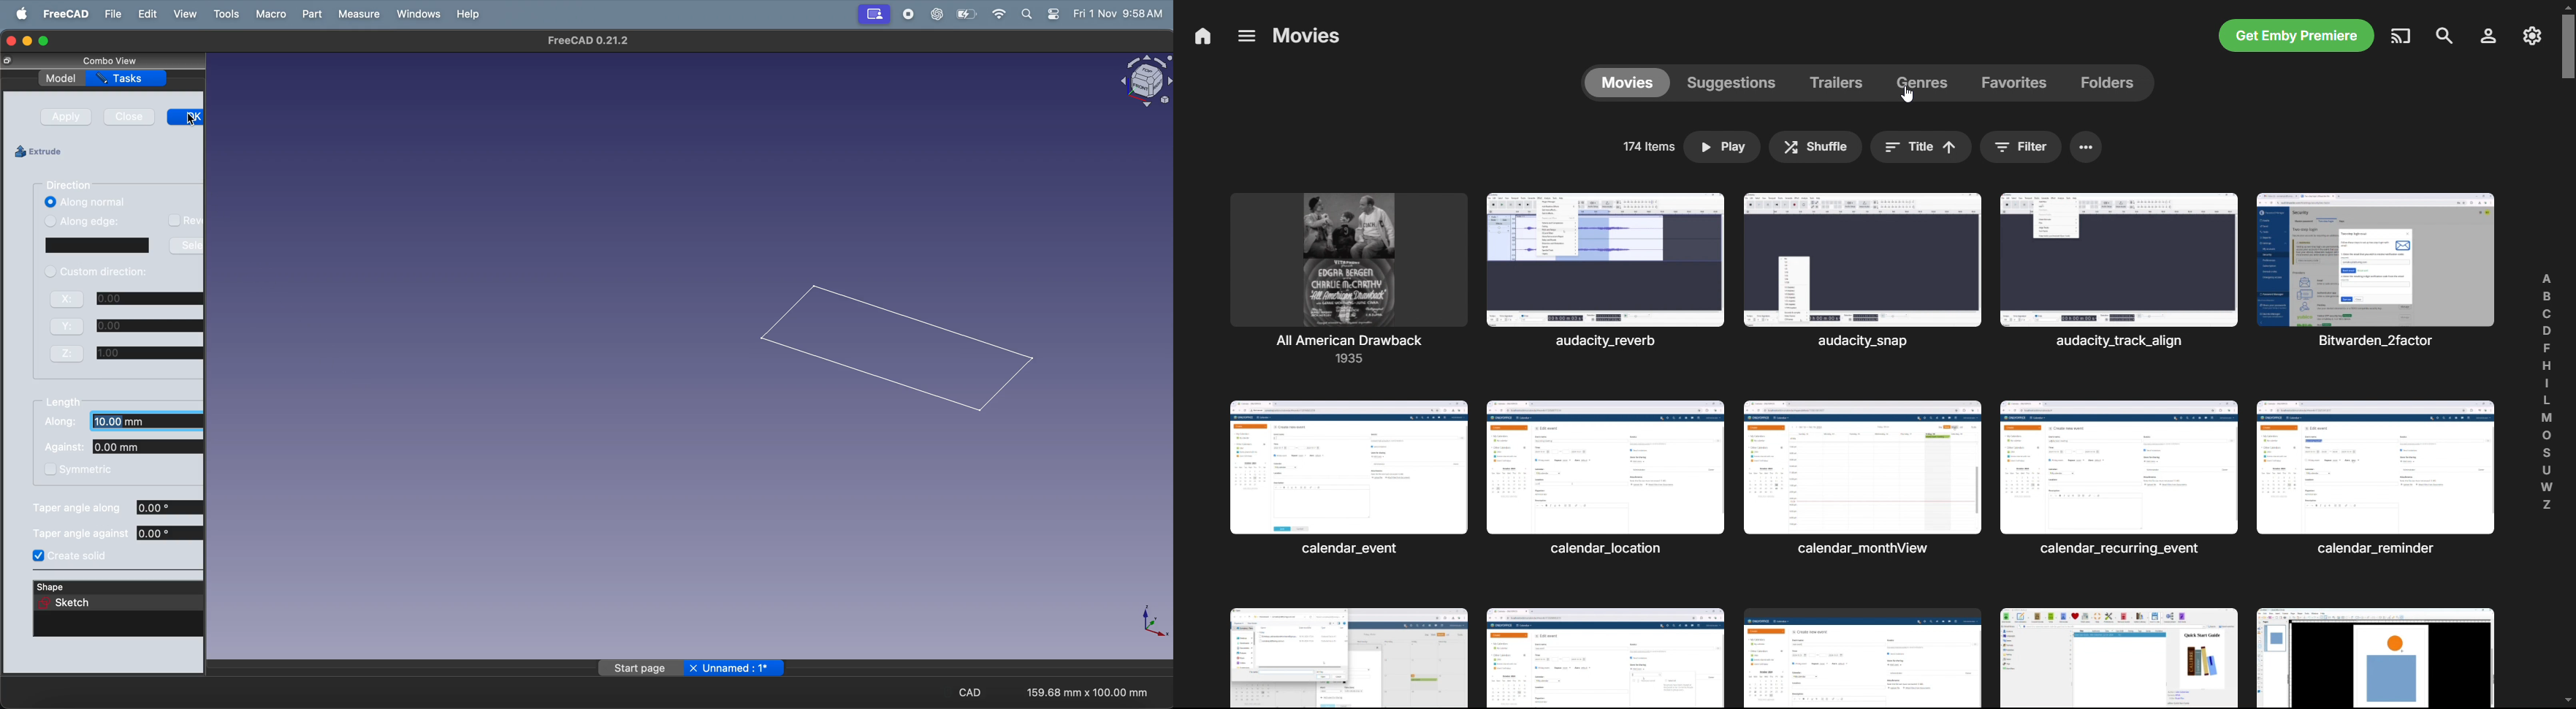  What do you see at coordinates (118, 508) in the screenshot?
I see `tapper angle along` at bounding box center [118, 508].